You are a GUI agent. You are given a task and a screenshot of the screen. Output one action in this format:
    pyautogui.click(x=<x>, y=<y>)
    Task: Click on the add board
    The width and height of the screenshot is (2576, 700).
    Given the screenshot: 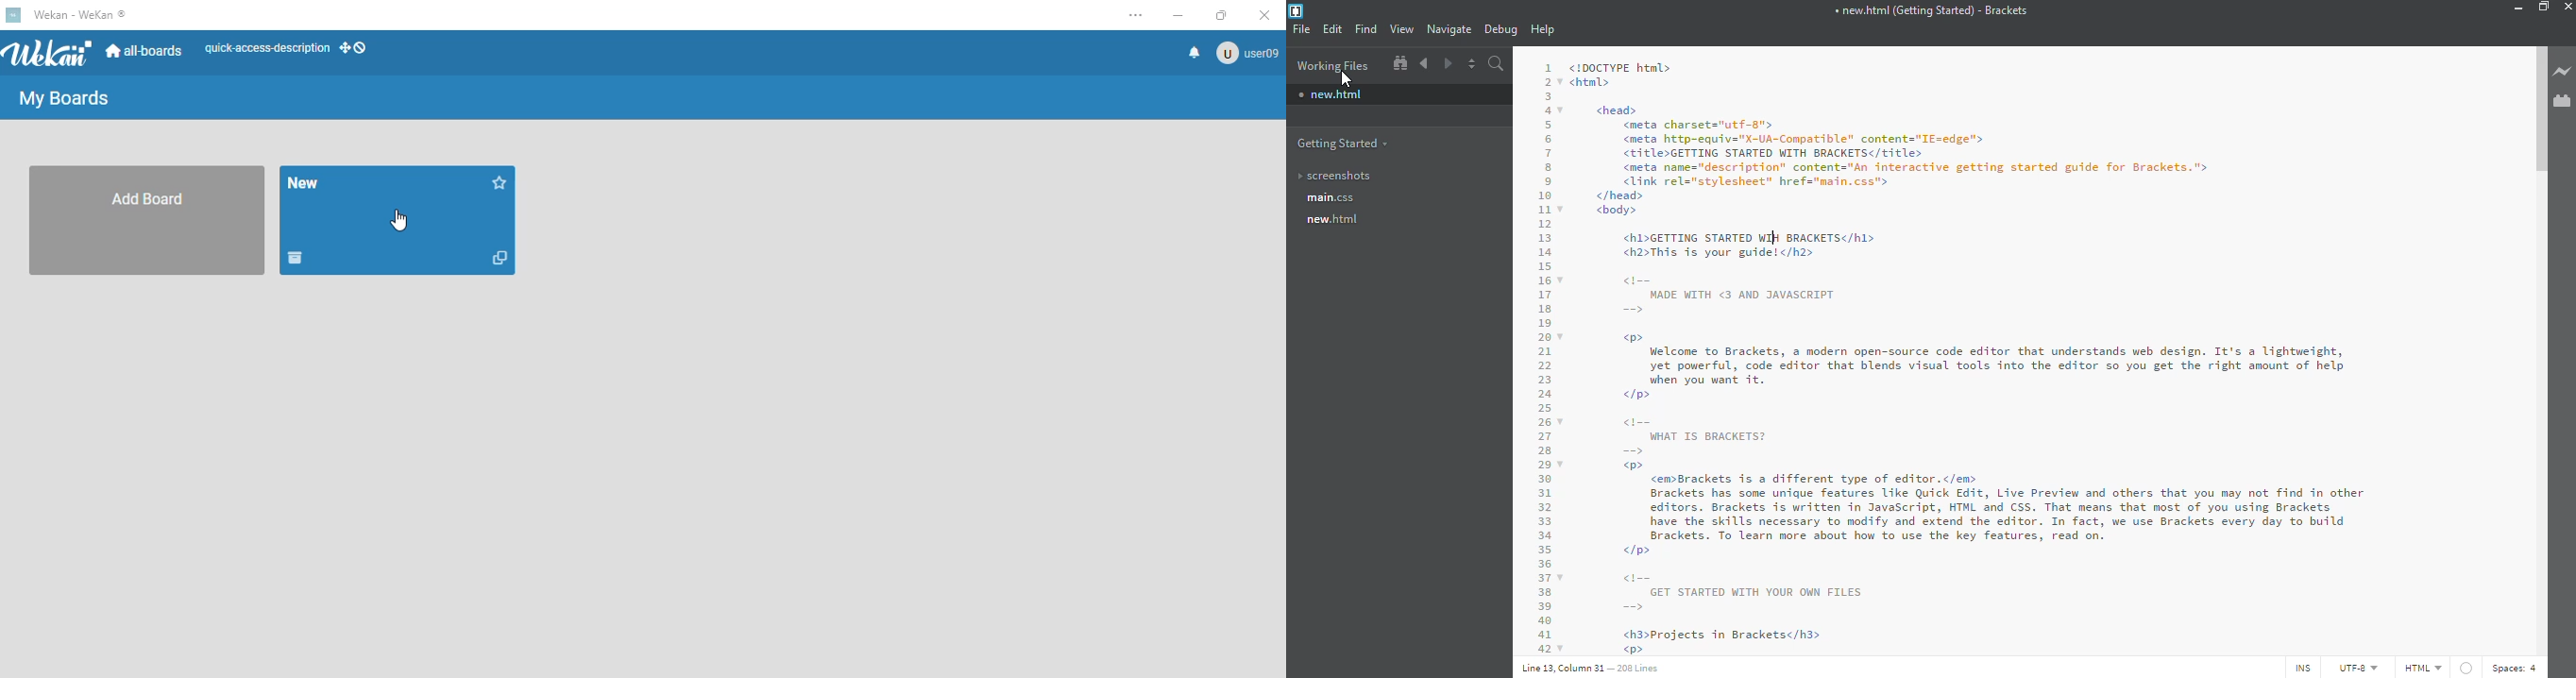 What is the action you would take?
    pyautogui.click(x=146, y=221)
    